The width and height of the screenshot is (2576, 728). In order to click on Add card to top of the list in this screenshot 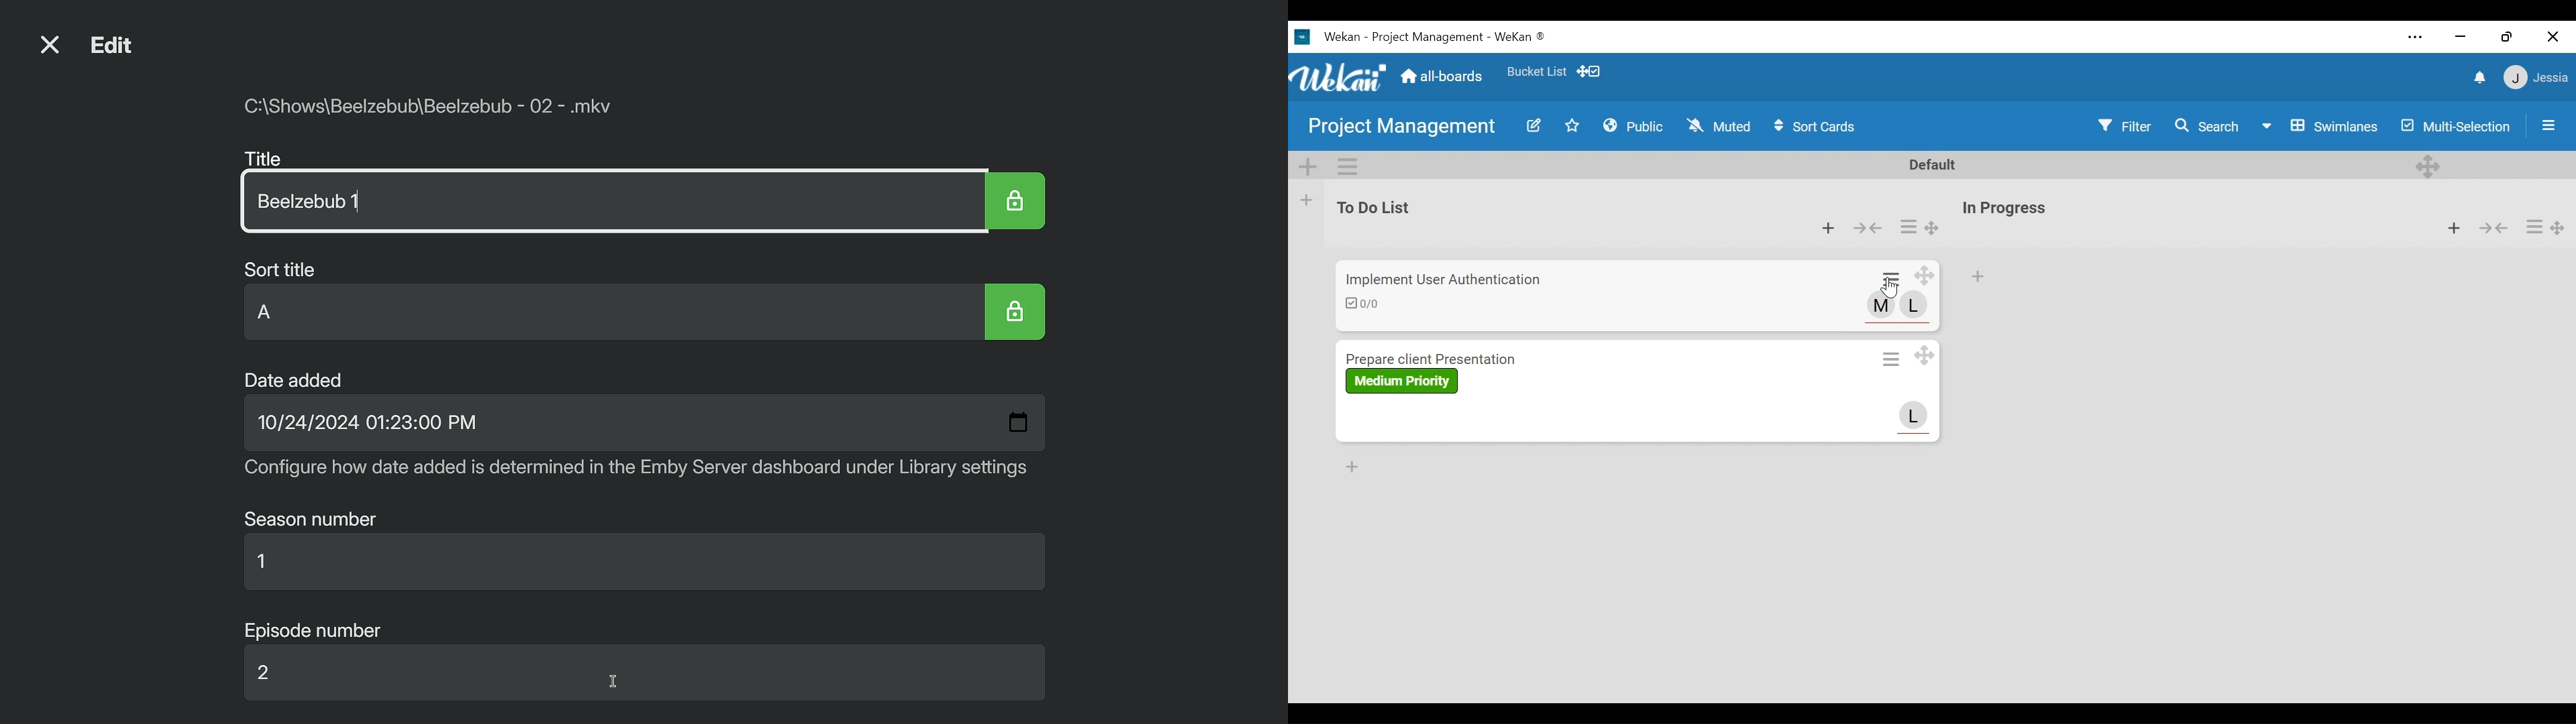, I will do `click(1977, 277)`.